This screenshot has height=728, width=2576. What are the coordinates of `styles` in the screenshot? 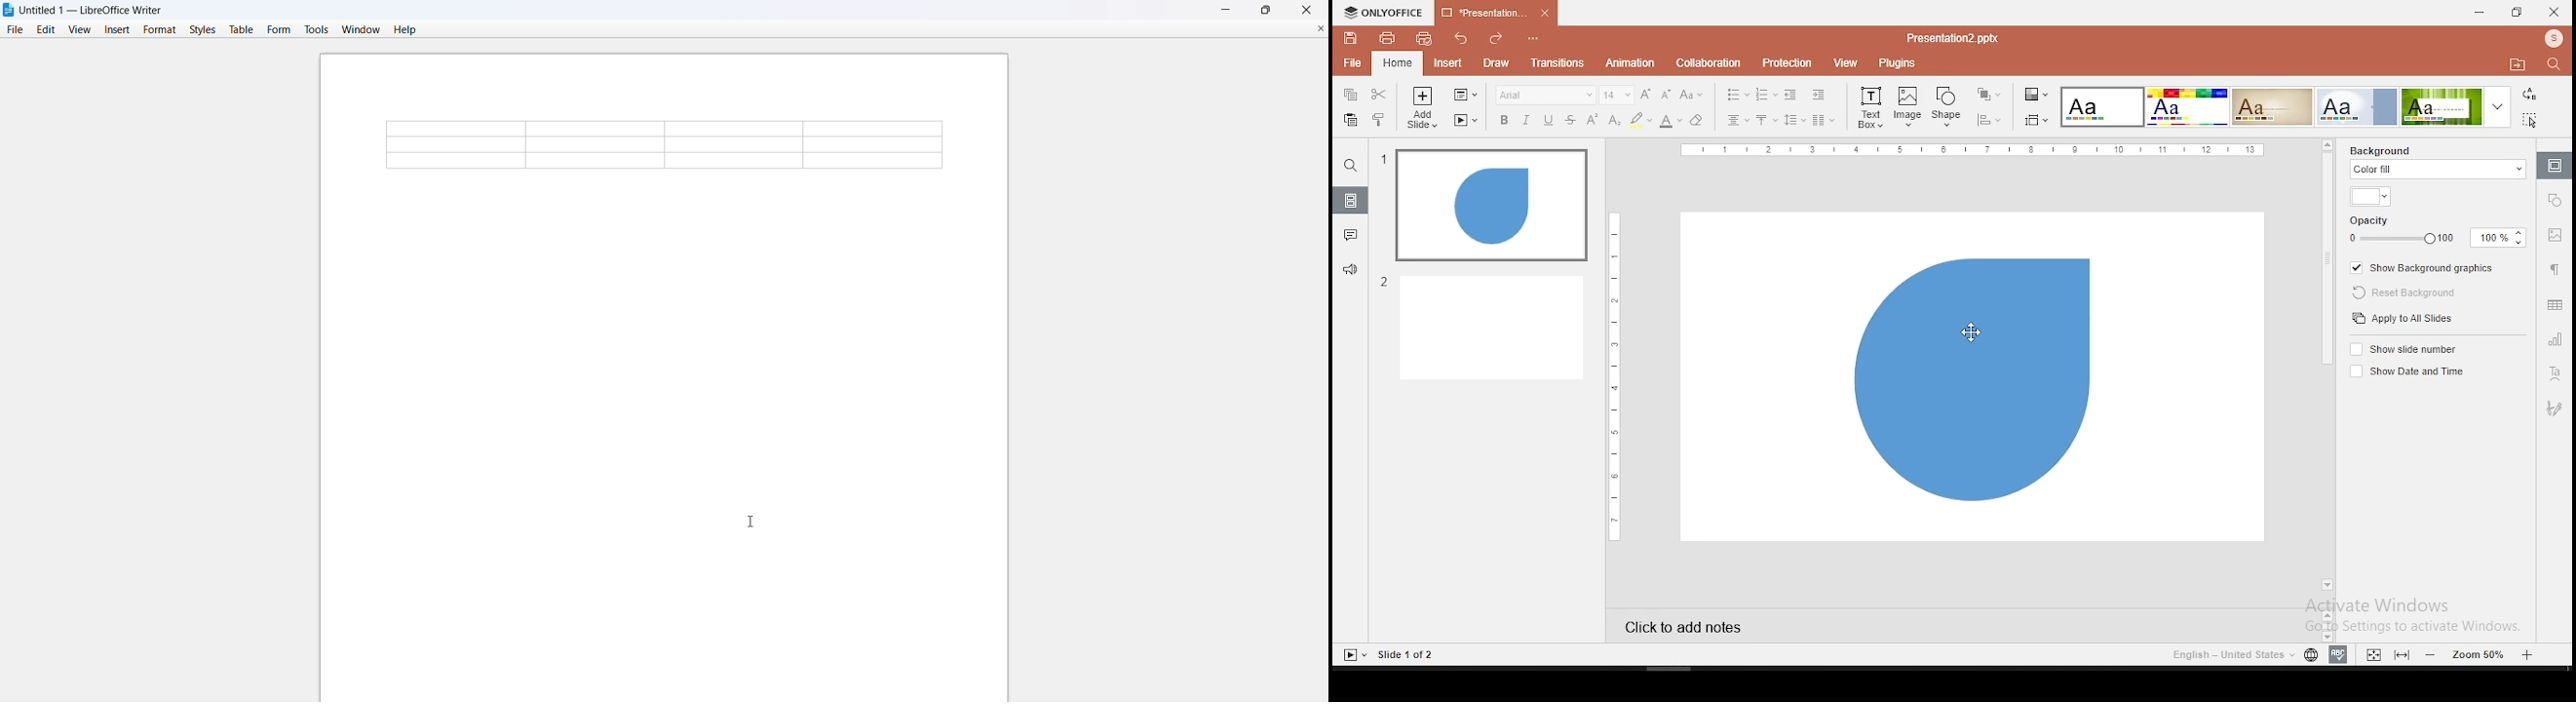 It's located at (201, 29).